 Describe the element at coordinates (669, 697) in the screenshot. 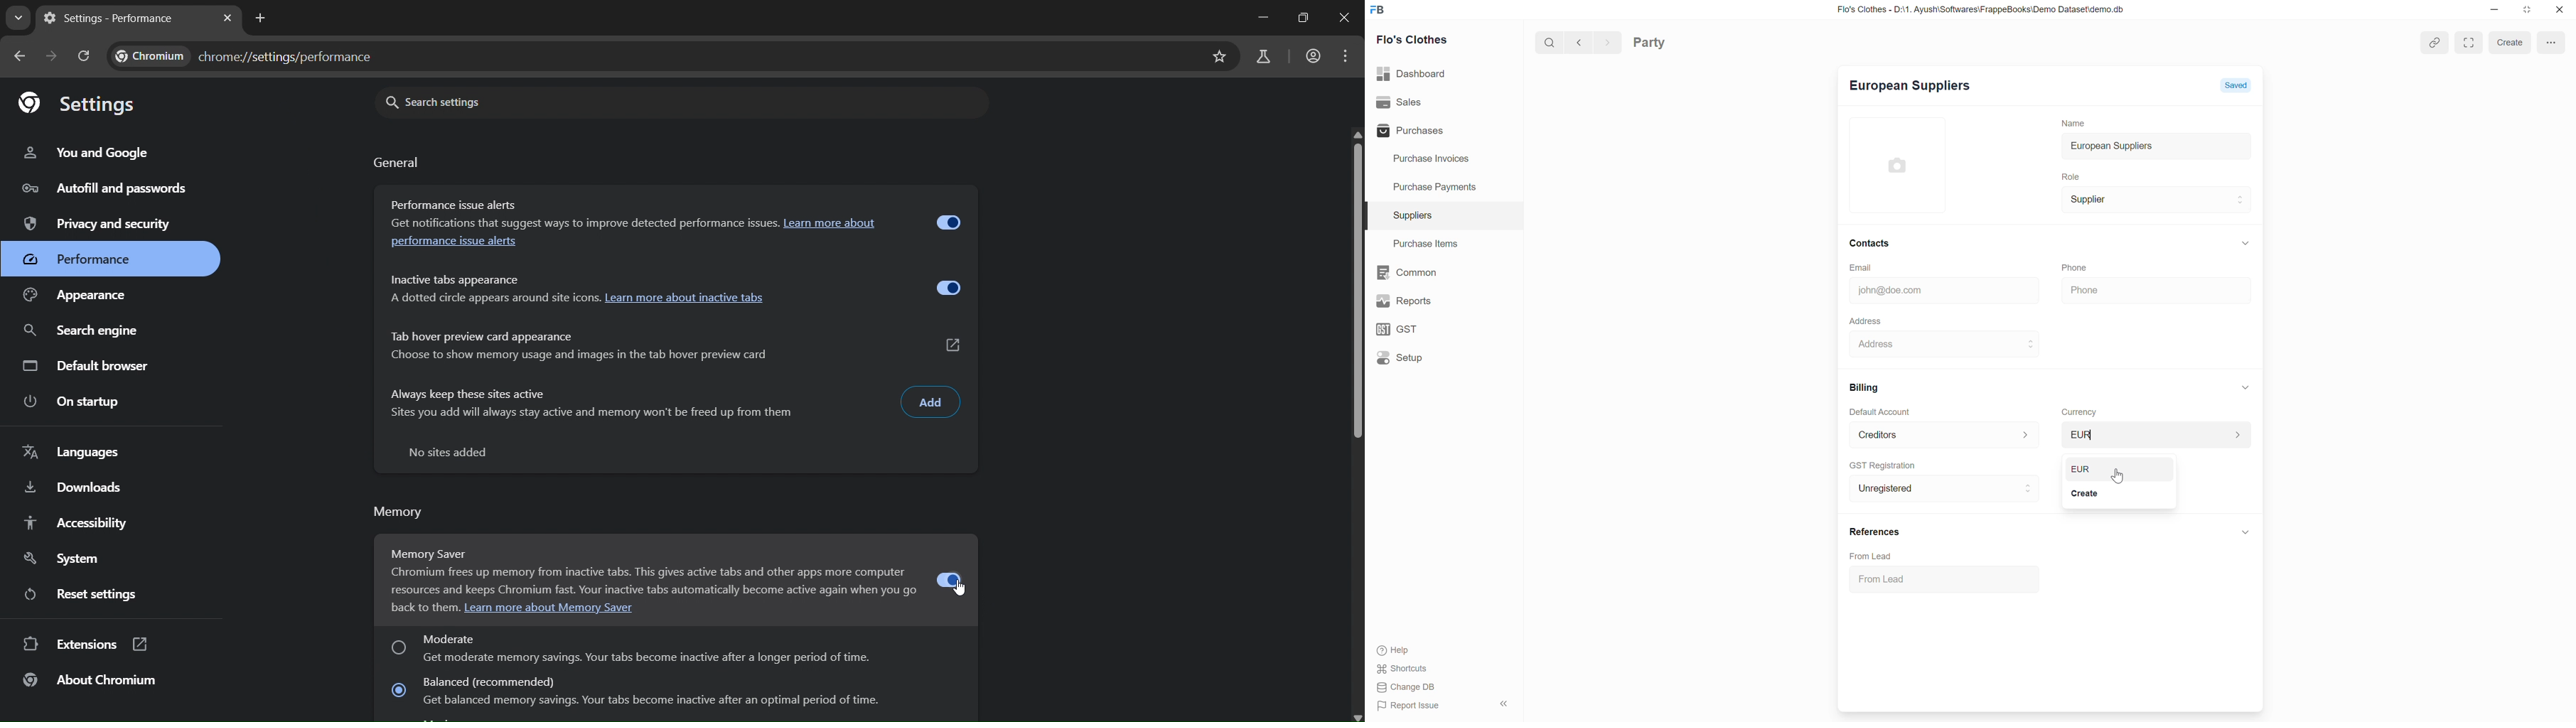

I see `Balanced (recommended)` at that location.